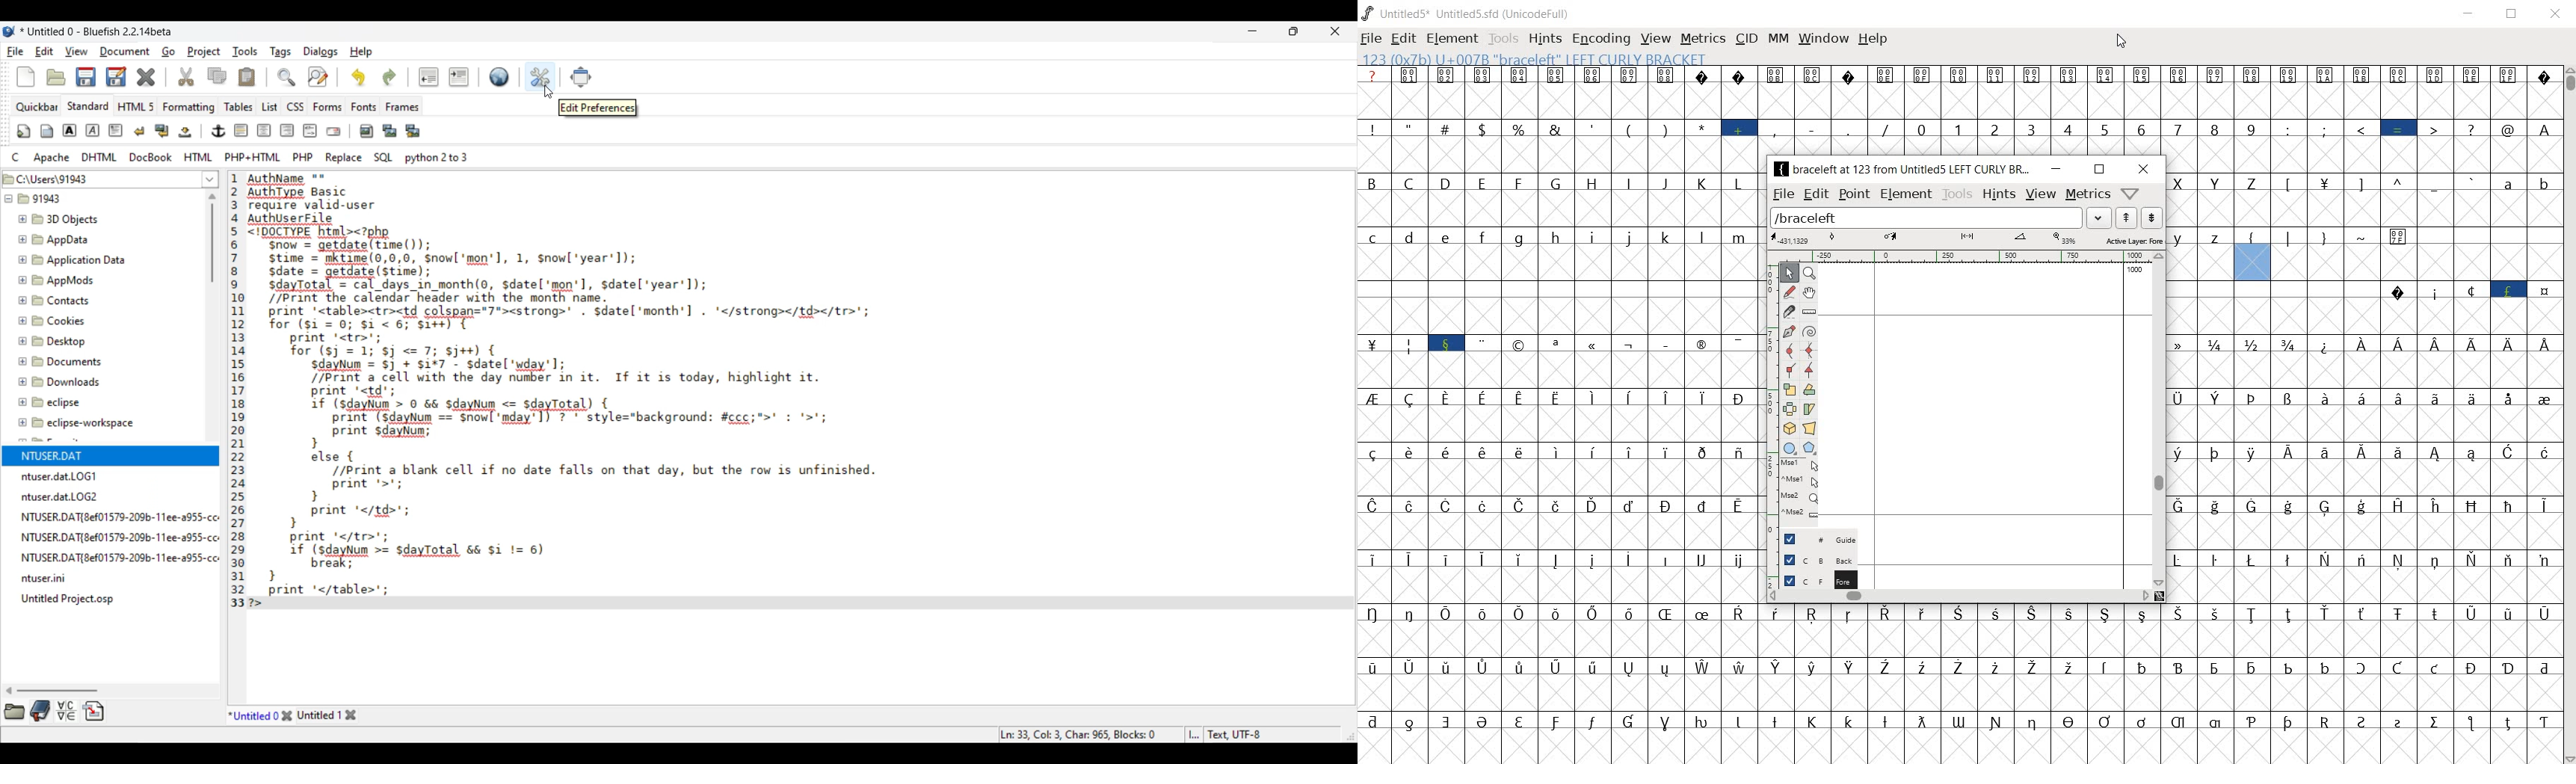 The height and width of the screenshot is (784, 2576). I want to click on Open, so click(57, 77).